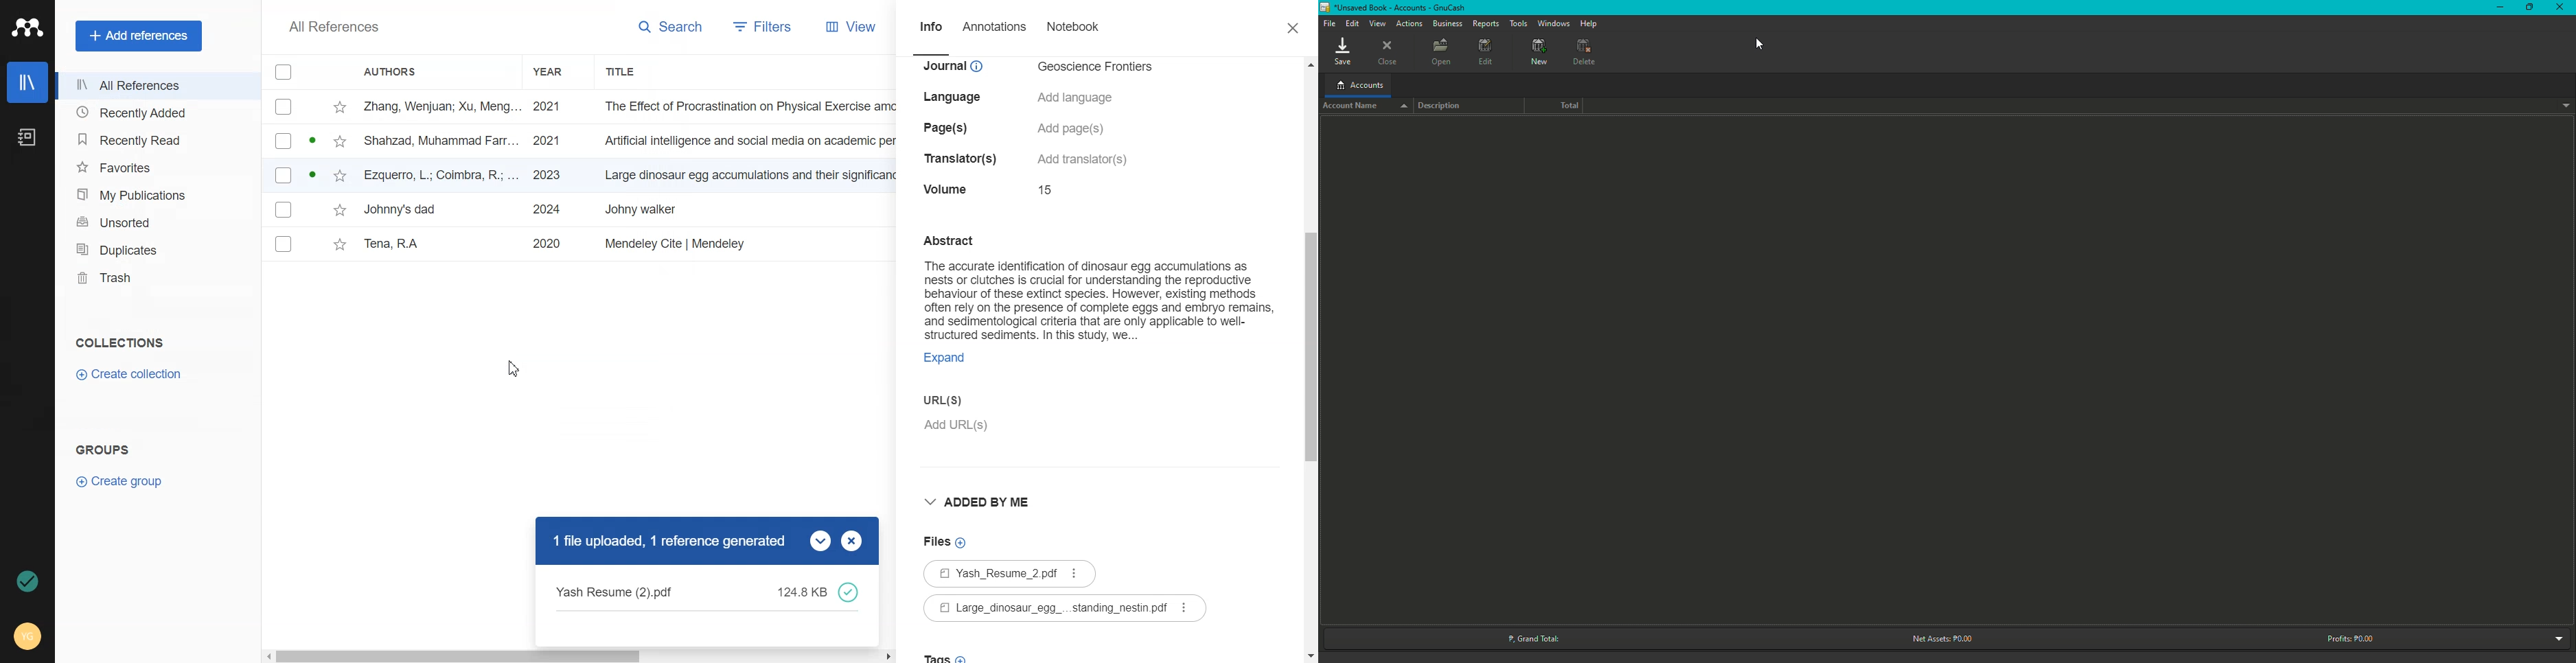 The image size is (2576, 672). Describe the element at coordinates (108, 447) in the screenshot. I see `Text` at that location.